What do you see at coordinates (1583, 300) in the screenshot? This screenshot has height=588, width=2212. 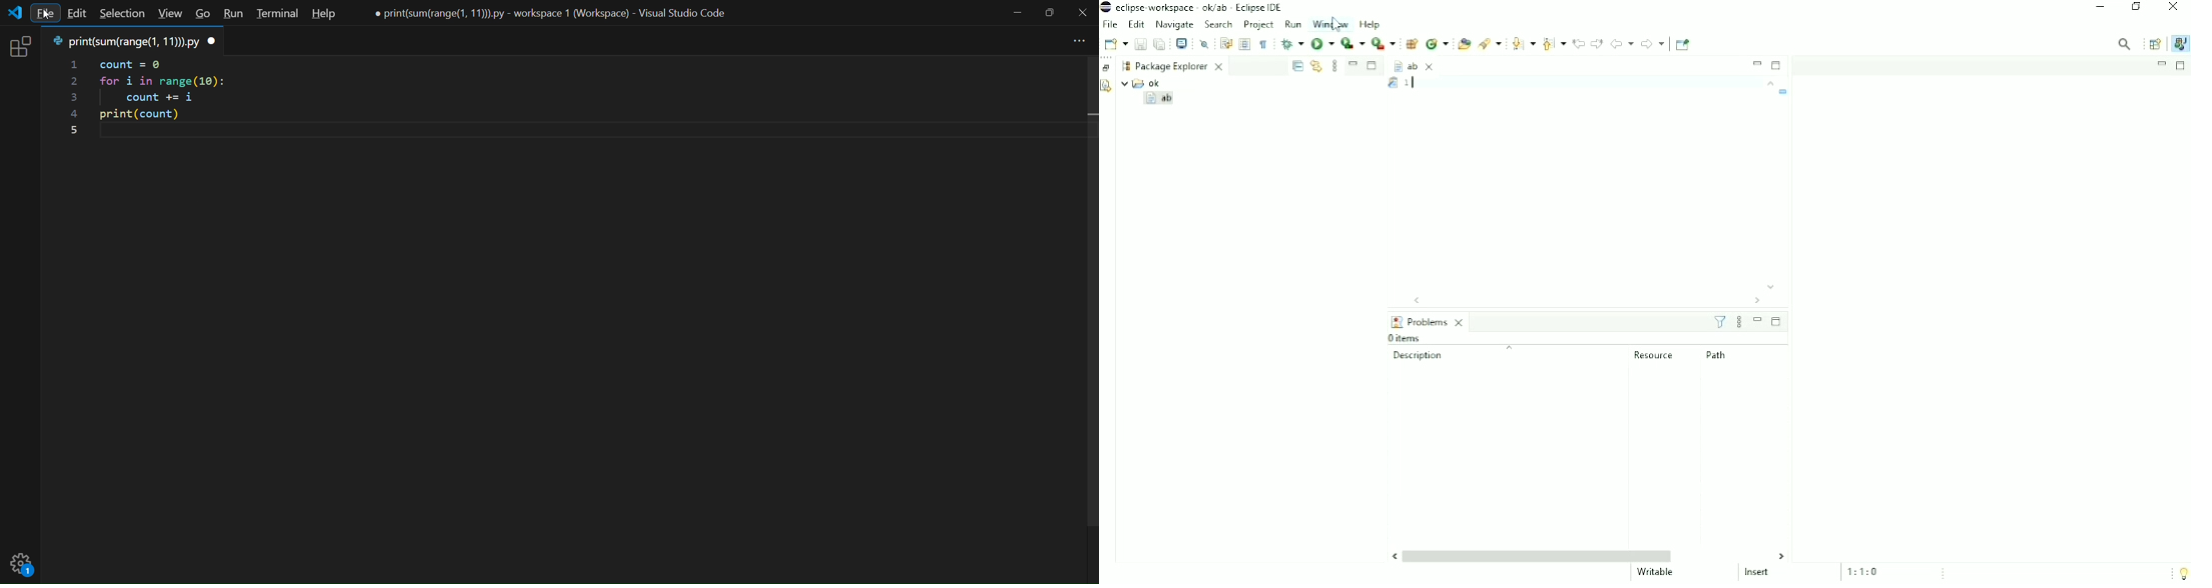 I see `Horizontal scrollbar` at bounding box center [1583, 300].